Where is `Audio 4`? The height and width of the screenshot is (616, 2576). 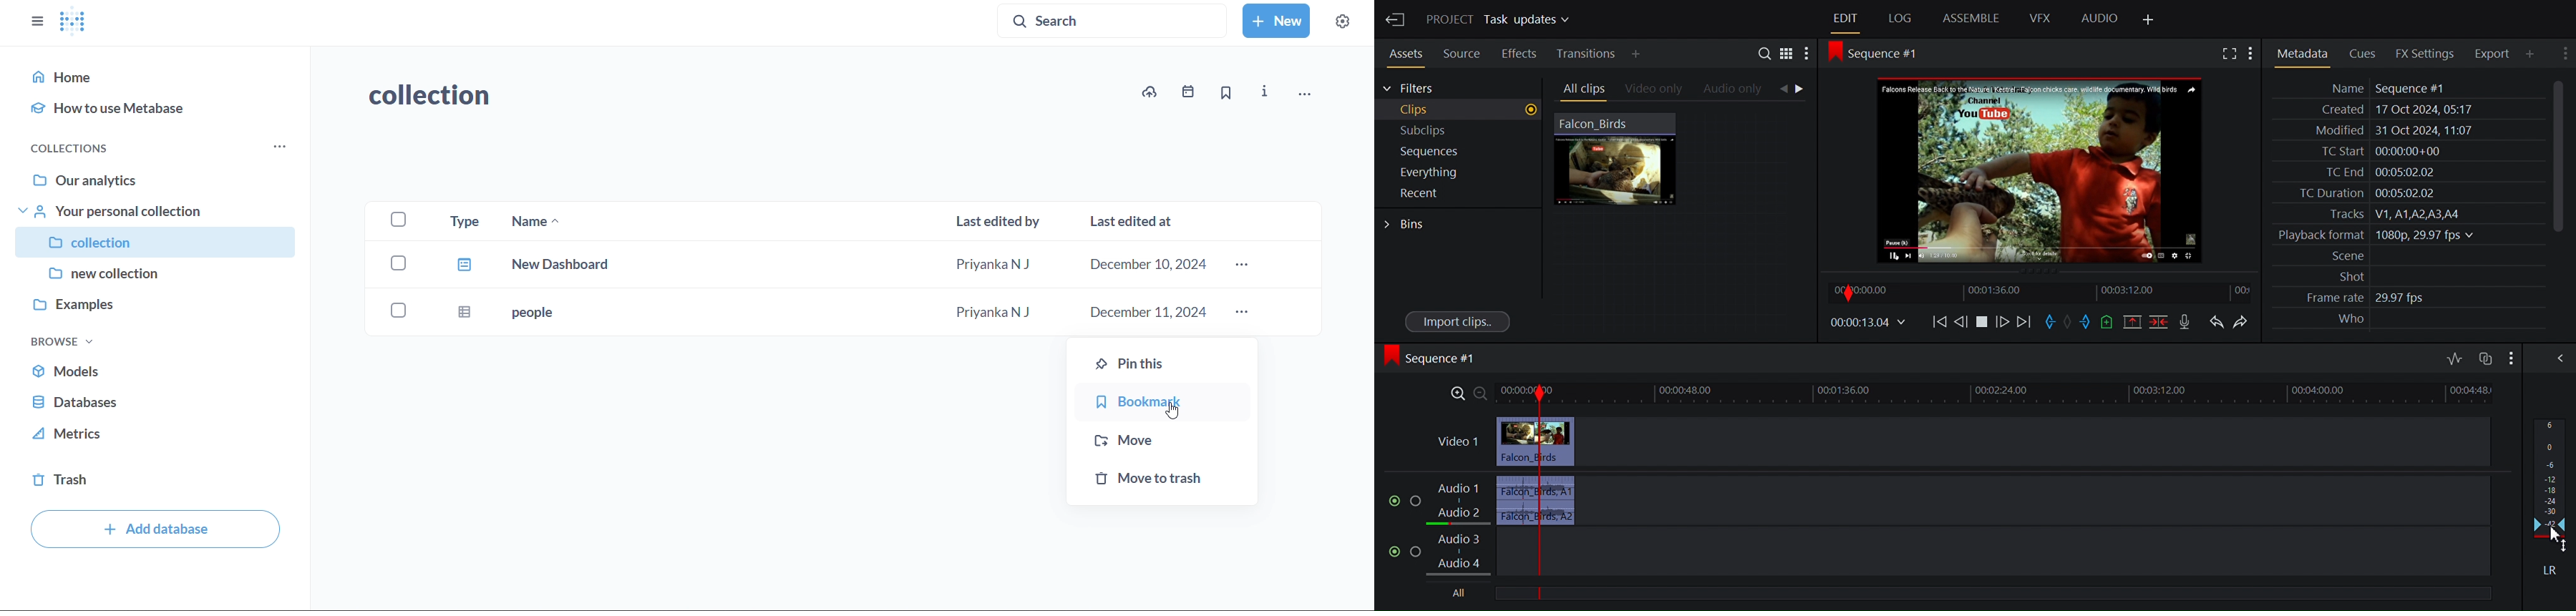
Audio 4 is located at coordinates (1463, 564).